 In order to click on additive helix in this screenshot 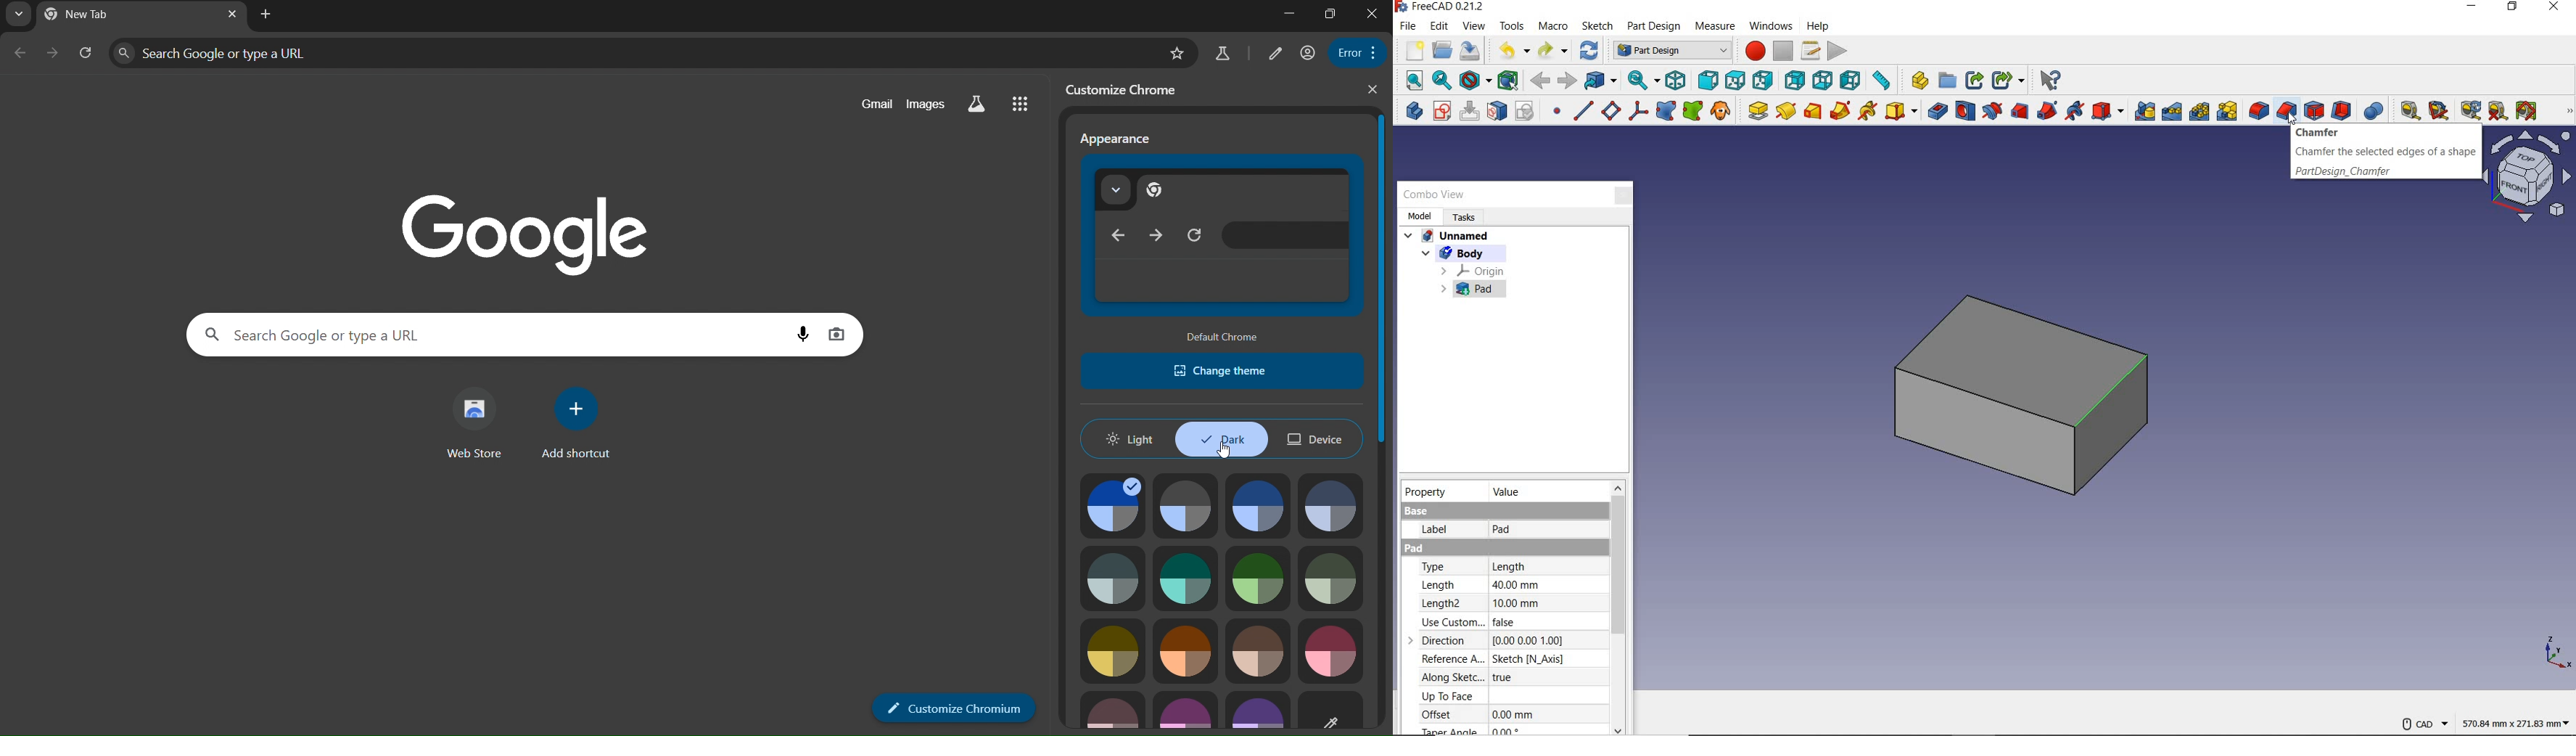, I will do `click(1868, 111)`.